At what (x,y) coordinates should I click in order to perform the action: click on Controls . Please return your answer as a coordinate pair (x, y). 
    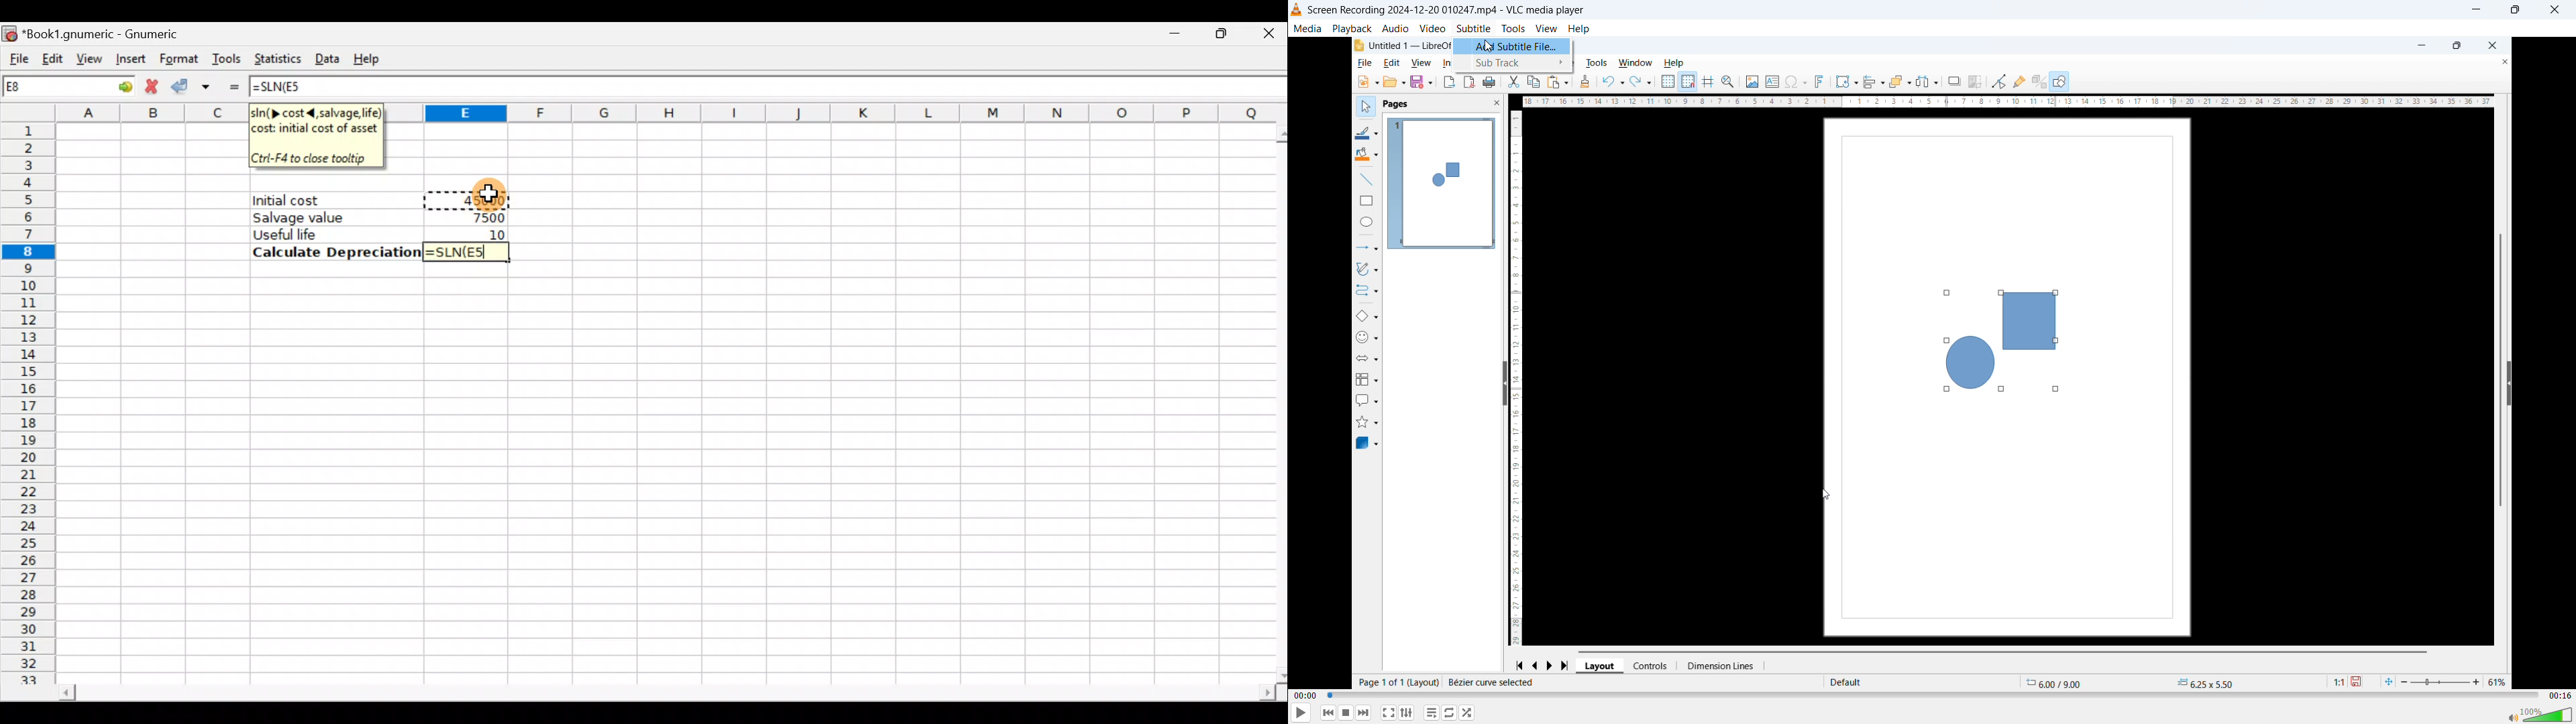
    Looking at the image, I should click on (1655, 666).